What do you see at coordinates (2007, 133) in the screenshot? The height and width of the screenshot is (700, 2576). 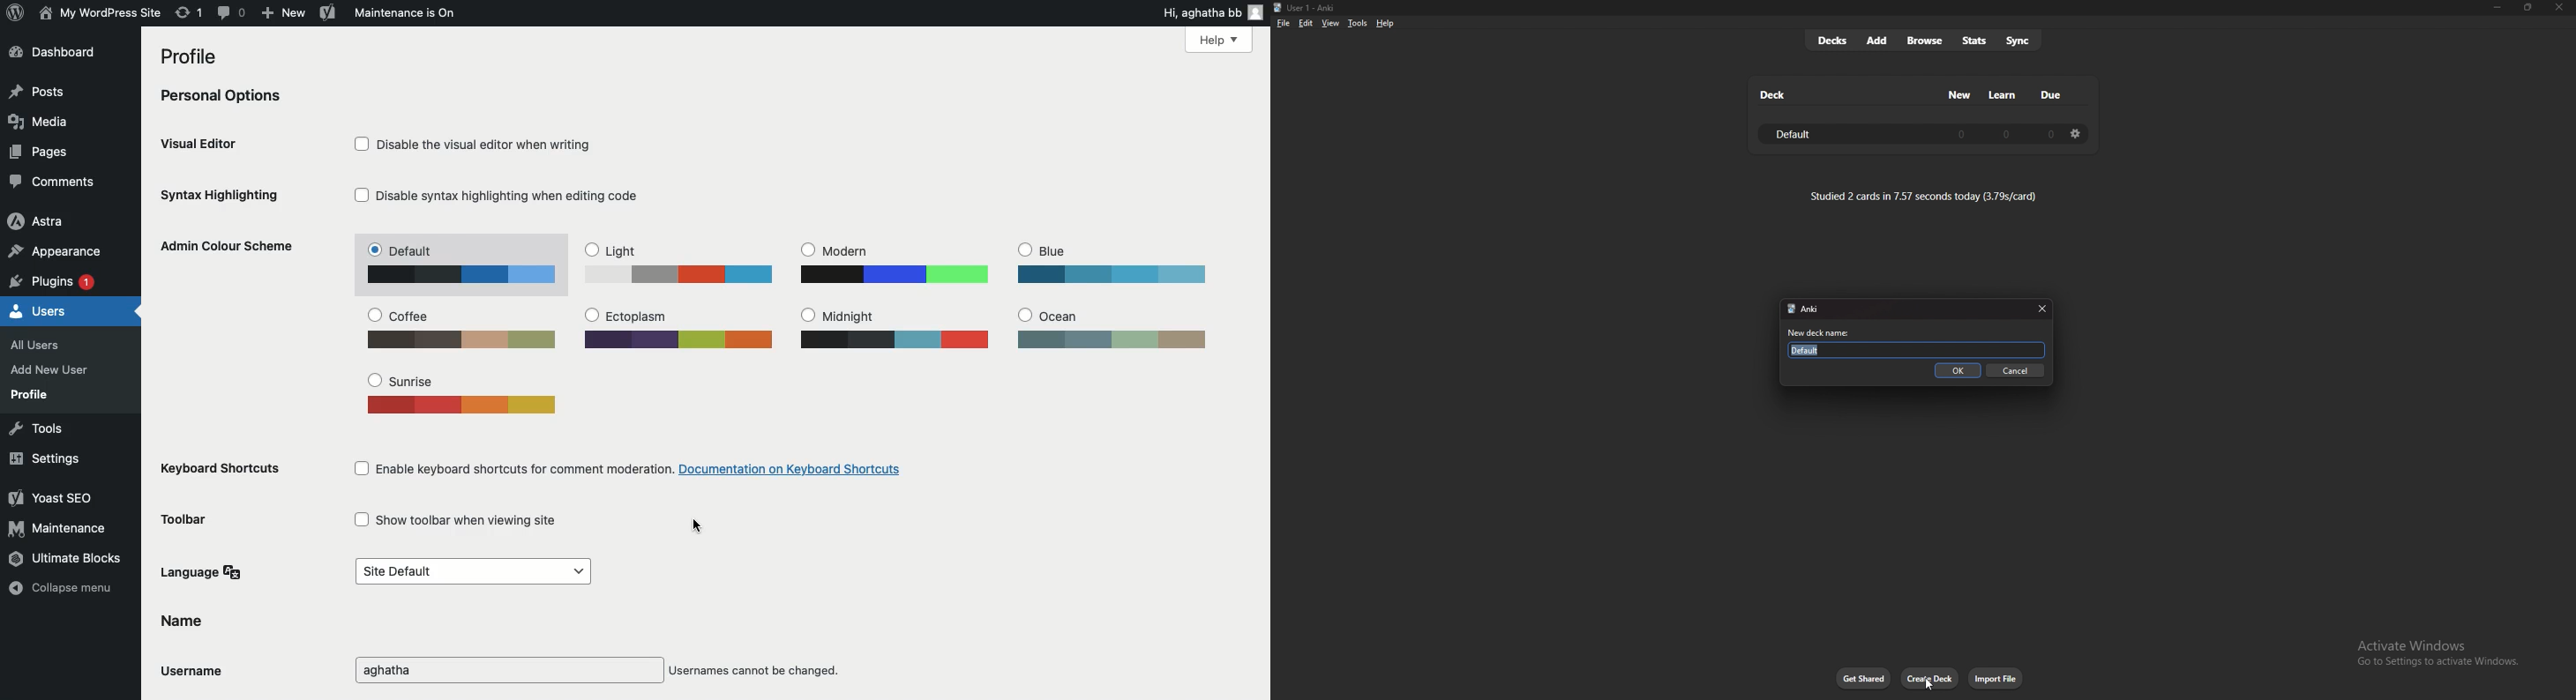 I see `0` at bounding box center [2007, 133].